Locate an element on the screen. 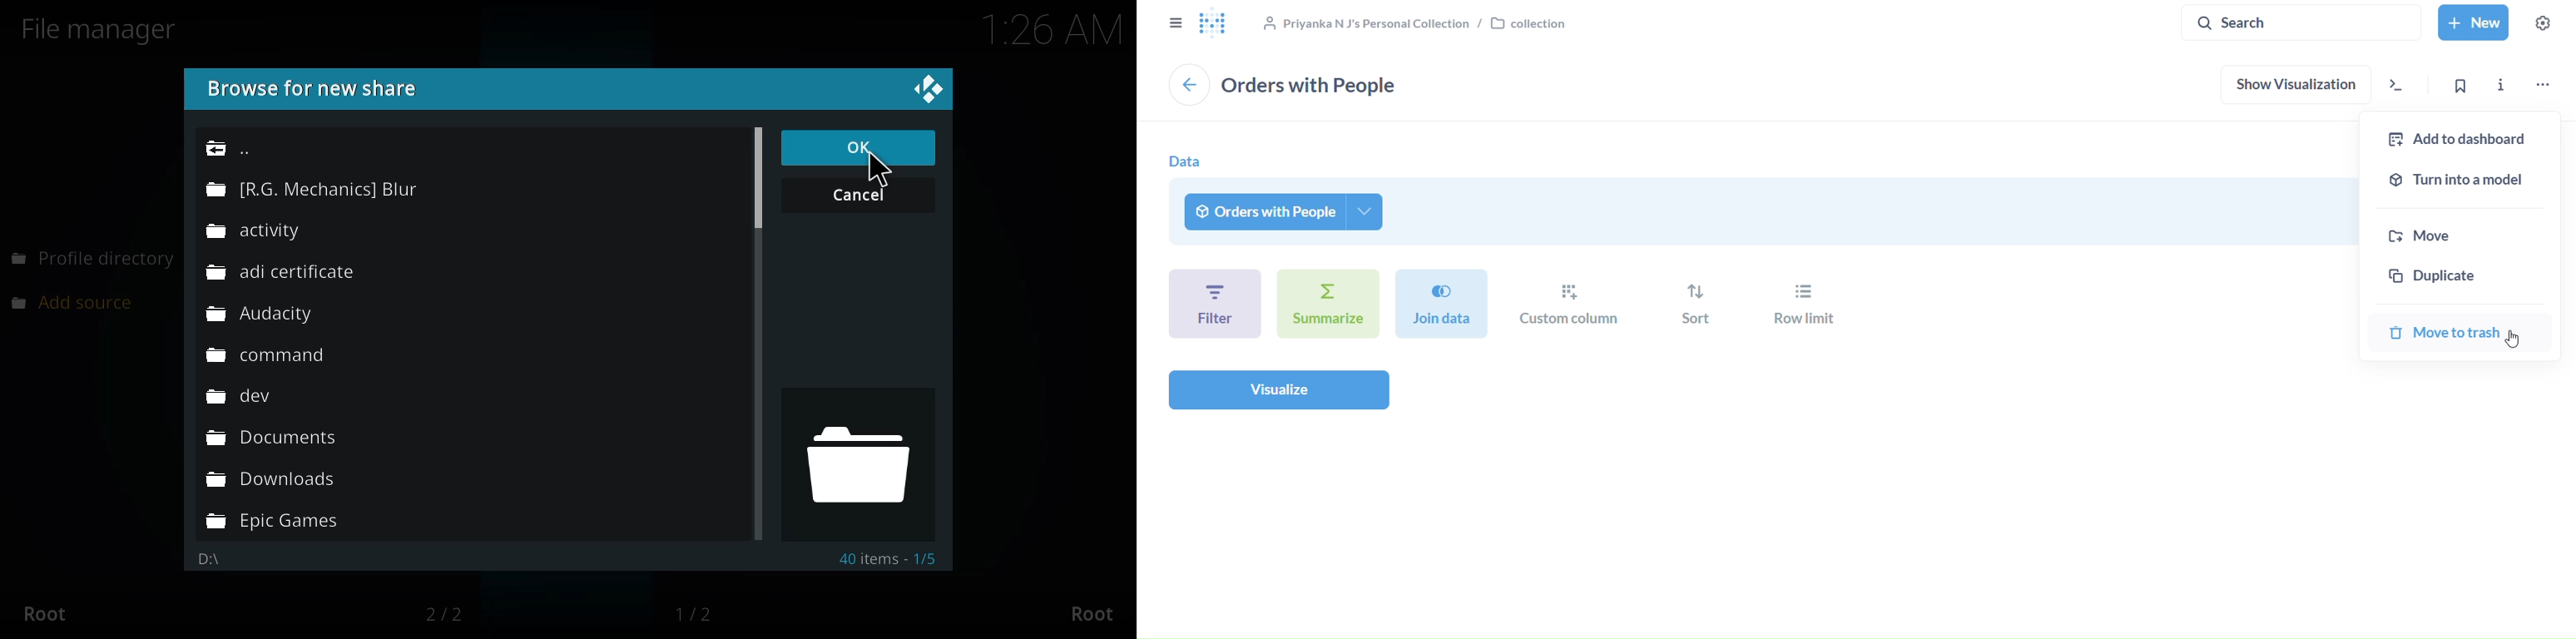 The width and height of the screenshot is (2576, 644). profile directory is located at coordinates (93, 259).